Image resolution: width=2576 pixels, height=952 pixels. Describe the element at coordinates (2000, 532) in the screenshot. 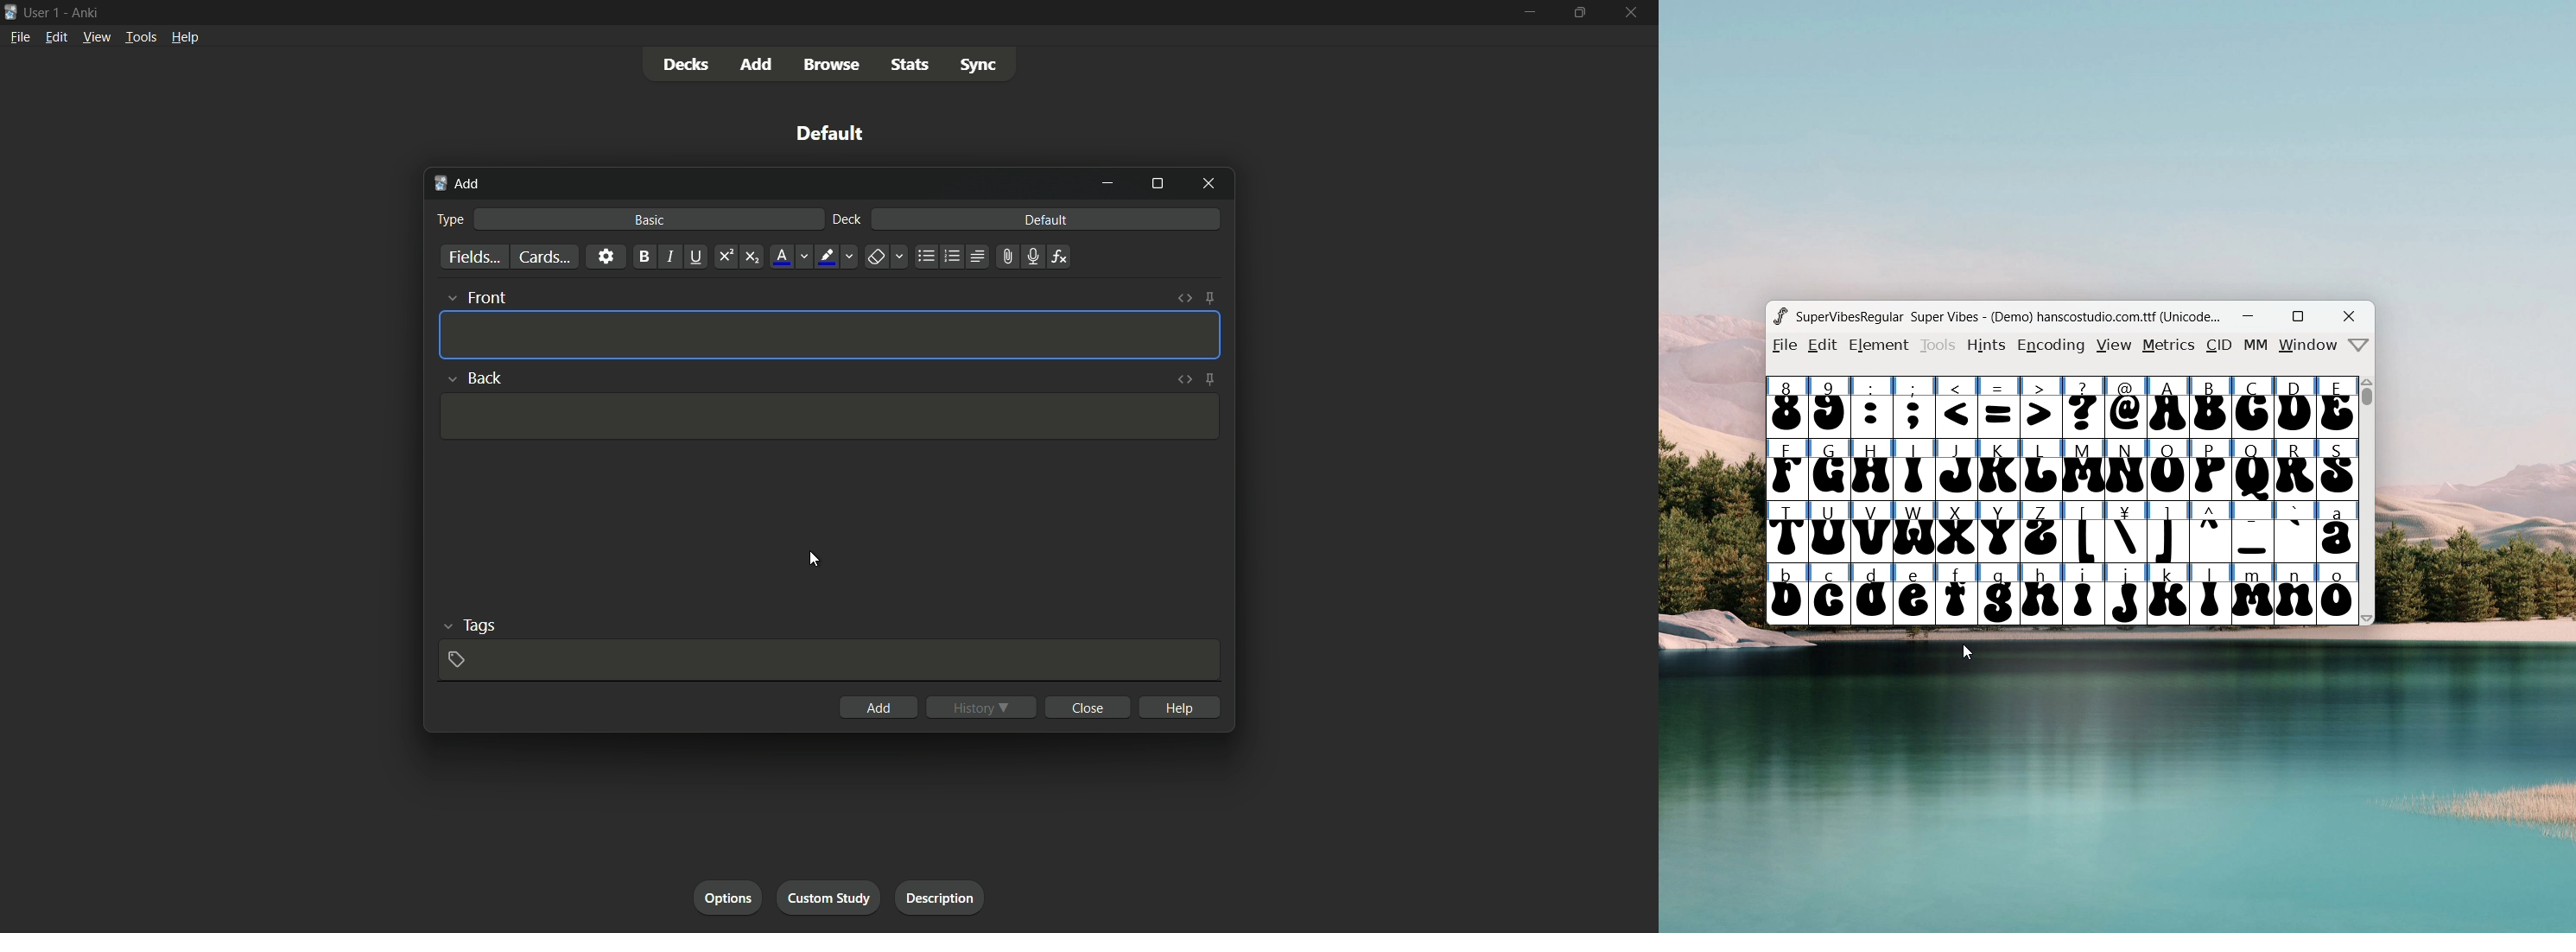

I see `Y` at that location.